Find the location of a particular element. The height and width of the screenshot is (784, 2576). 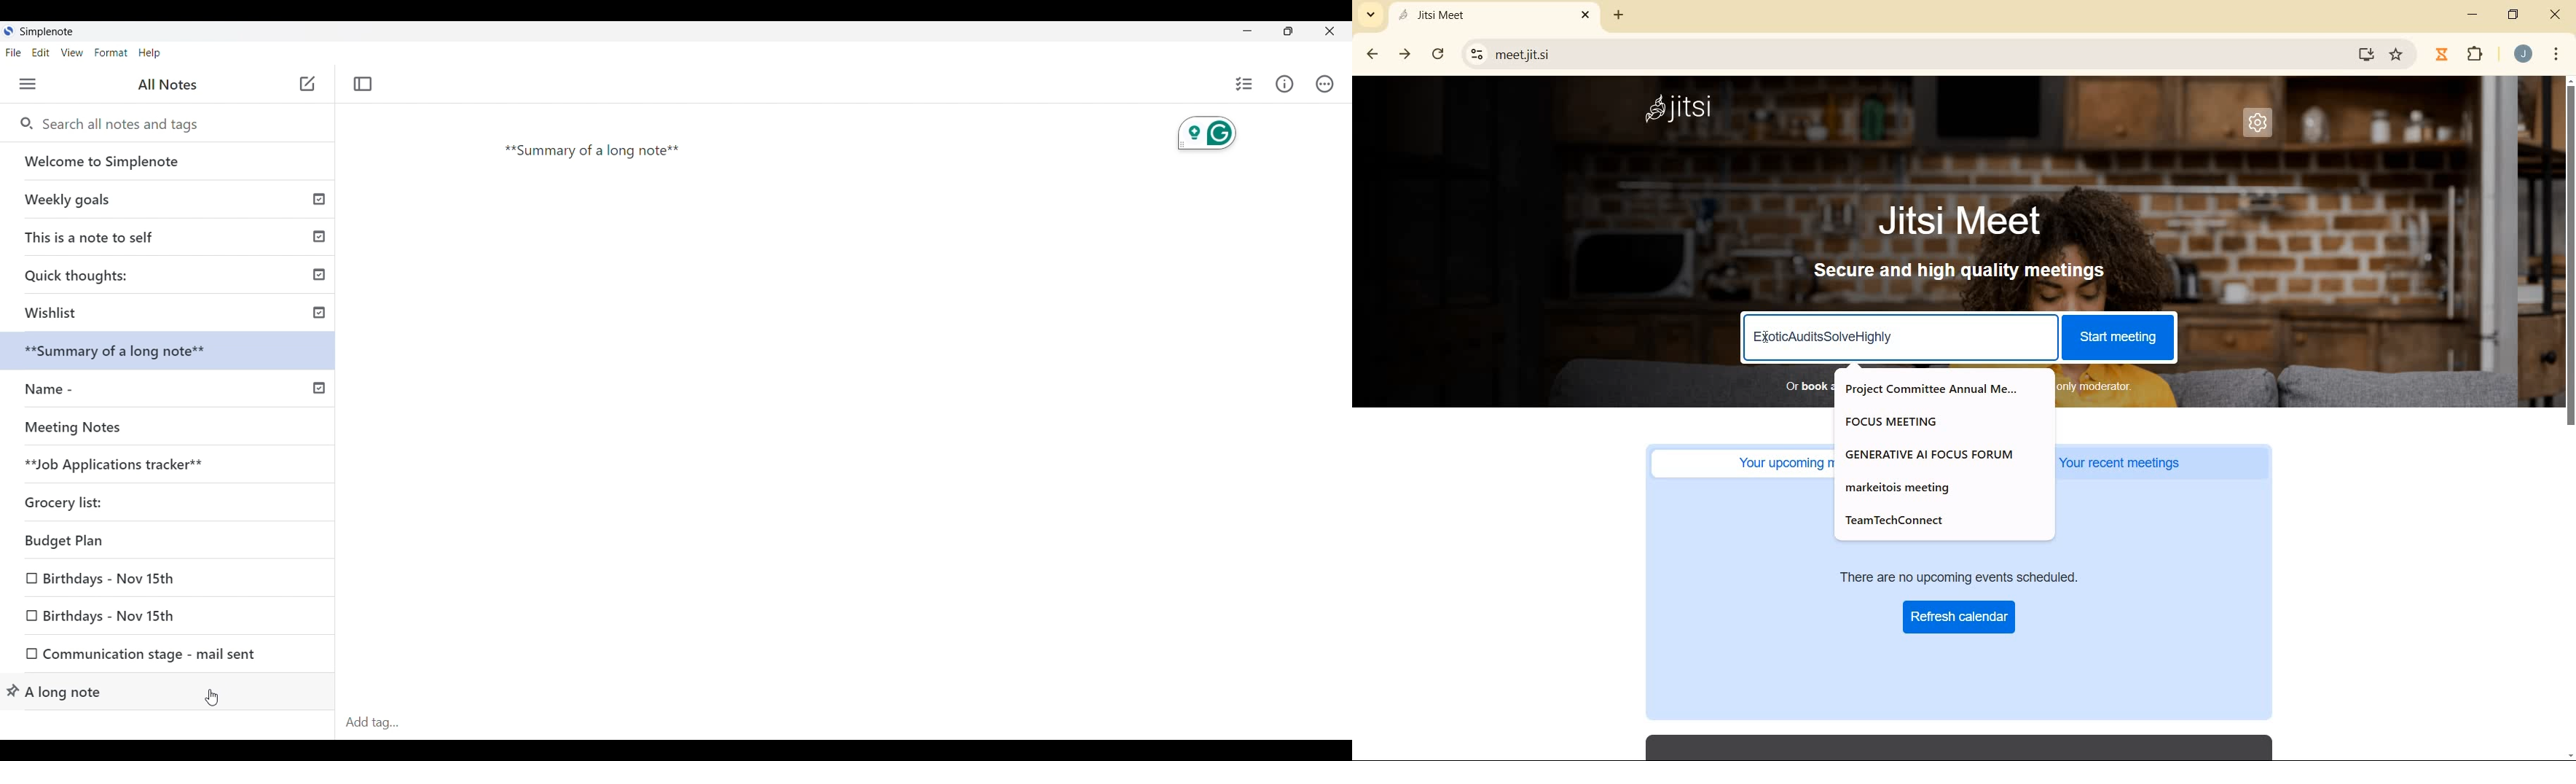

Summary of a long note is located at coordinates (596, 153).